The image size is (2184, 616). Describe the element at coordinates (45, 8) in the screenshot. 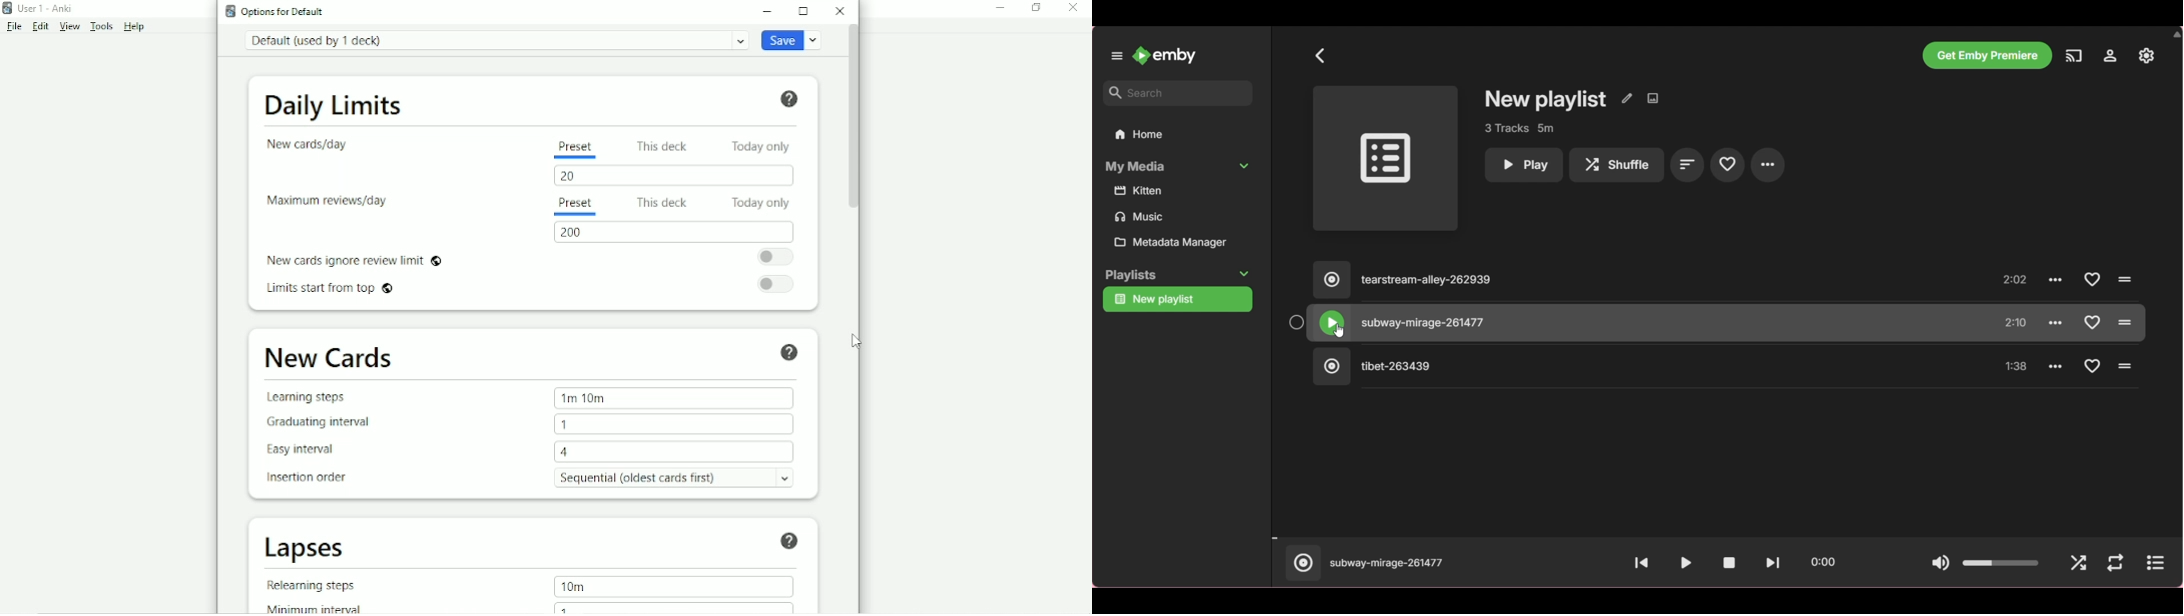

I see `User 1 - Anki` at that location.